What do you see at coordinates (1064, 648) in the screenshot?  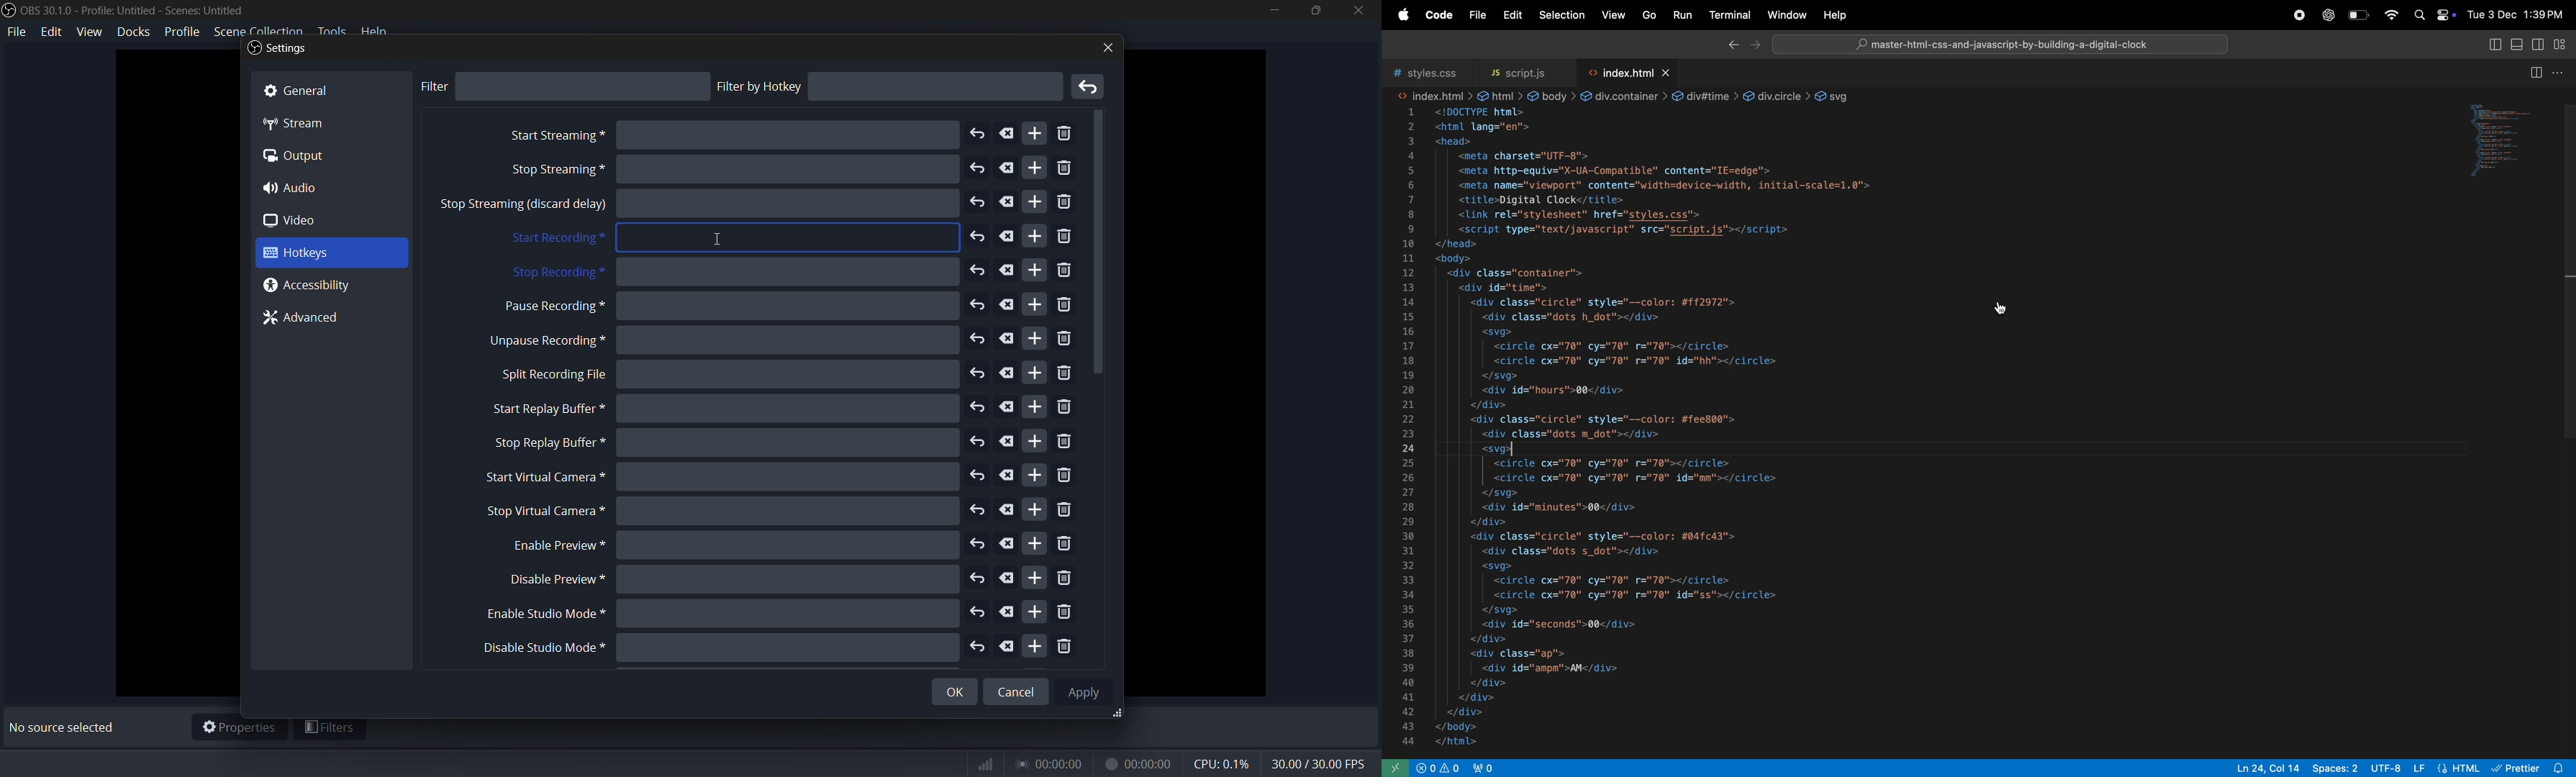 I see `remove` at bounding box center [1064, 648].